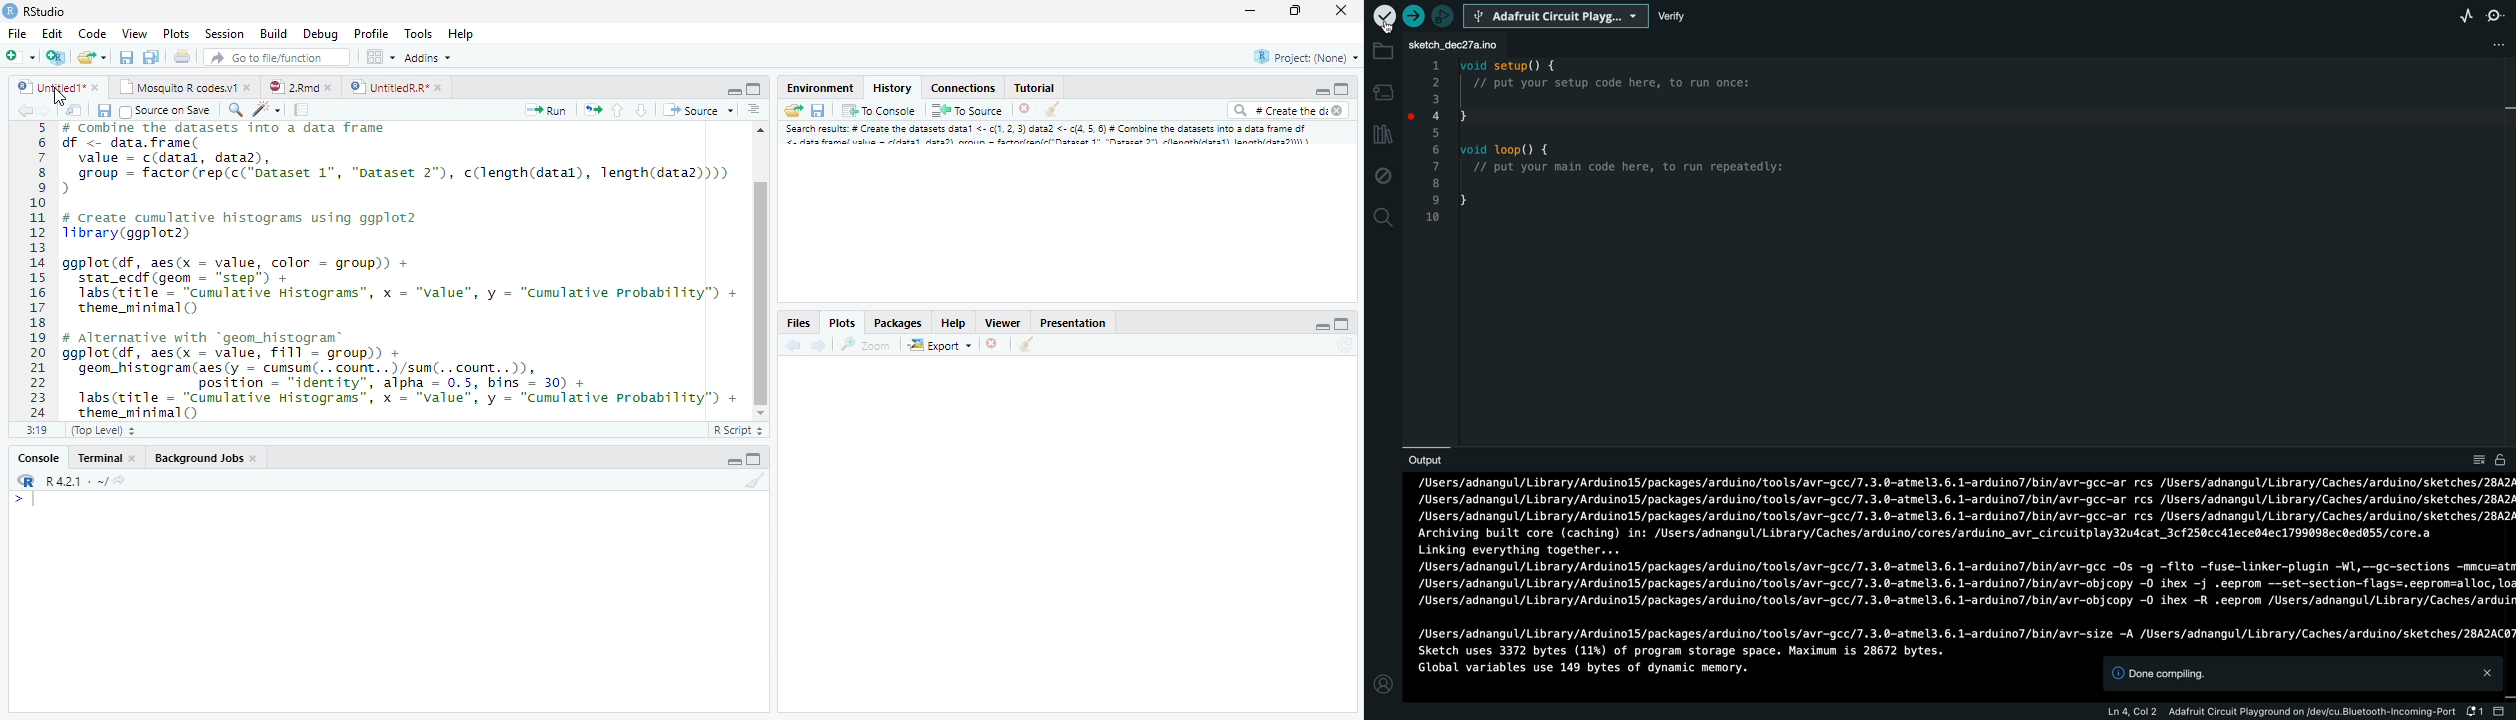 The height and width of the screenshot is (728, 2520). I want to click on Delete , so click(992, 342).